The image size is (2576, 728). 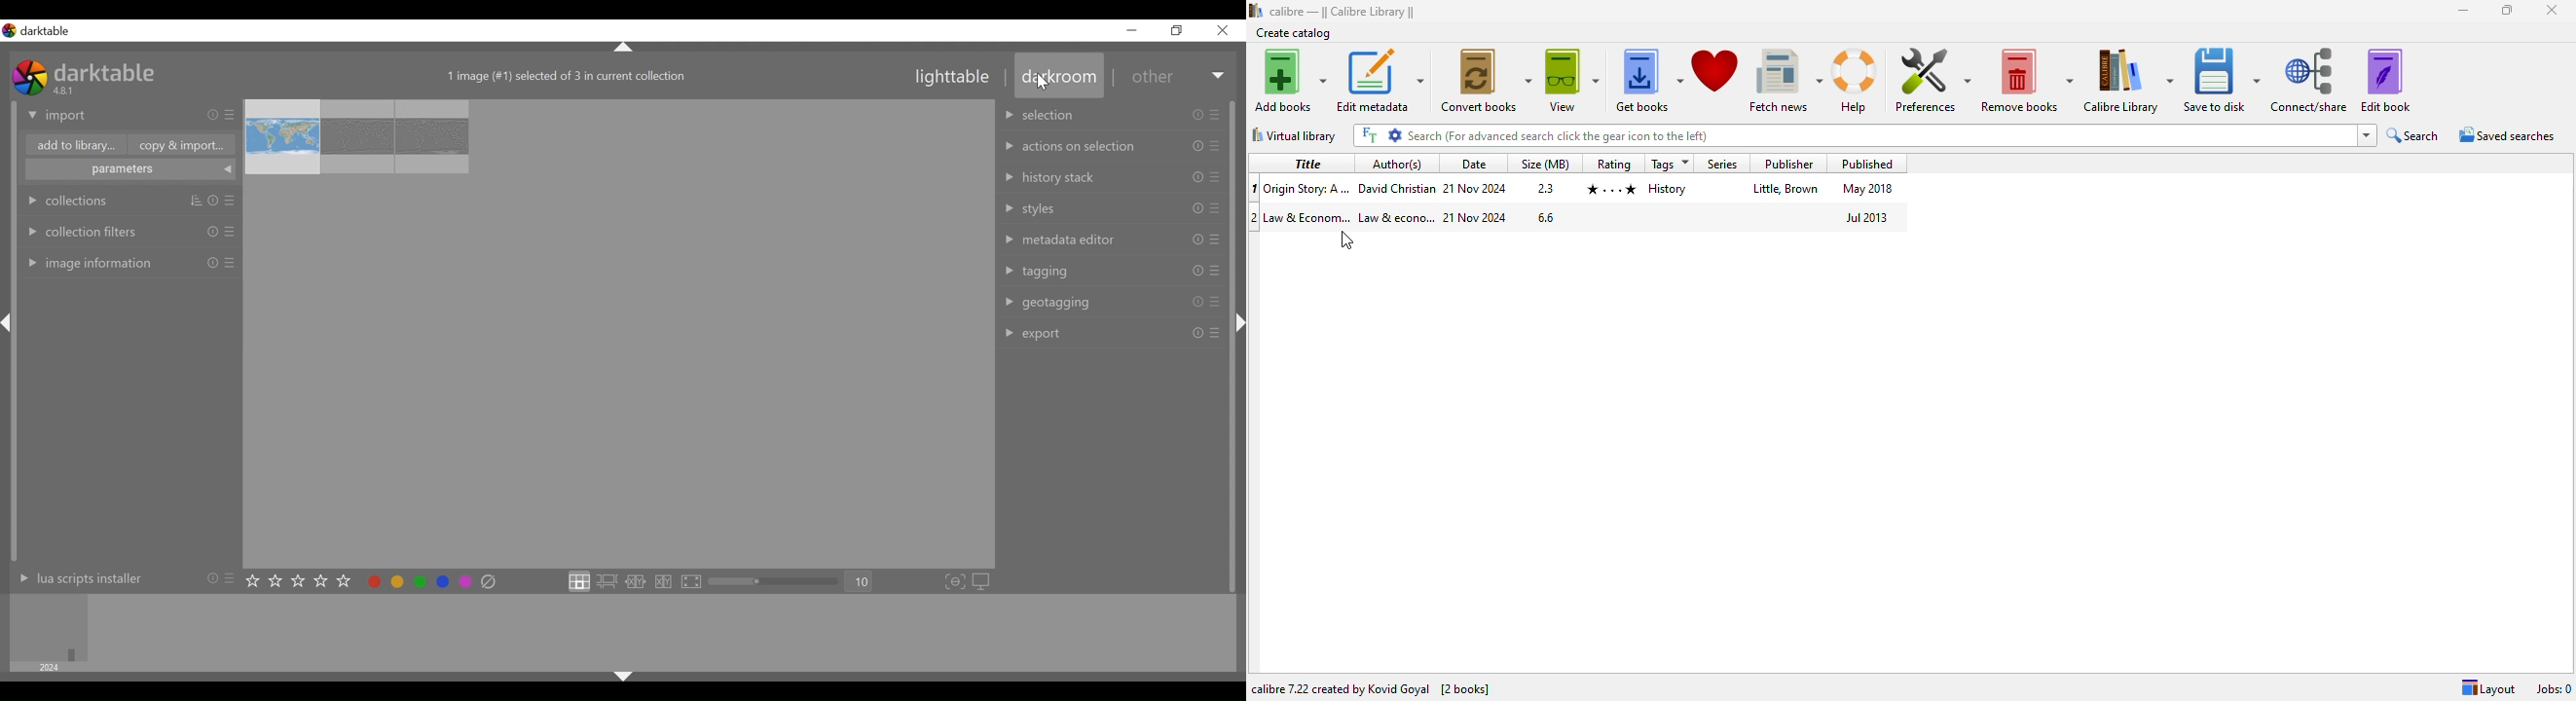 I want to click on tags, so click(x=1672, y=164).